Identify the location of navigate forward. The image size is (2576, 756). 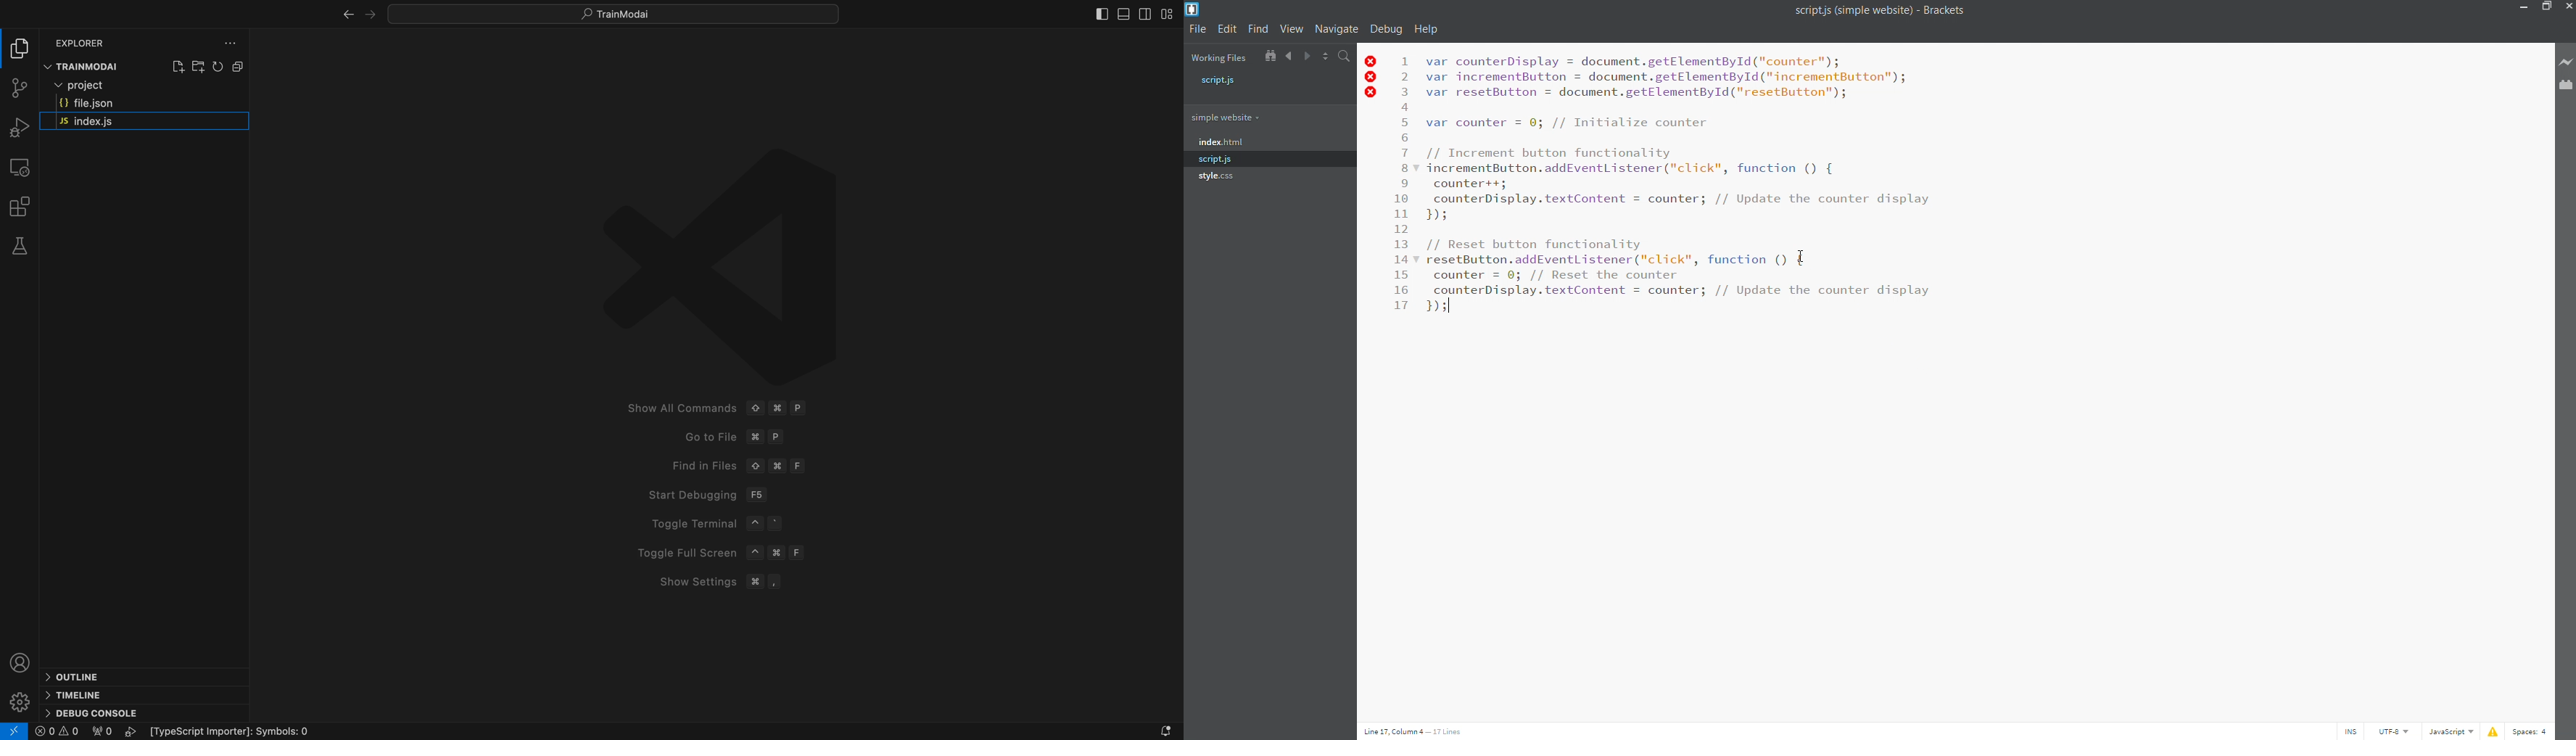
(1305, 54).